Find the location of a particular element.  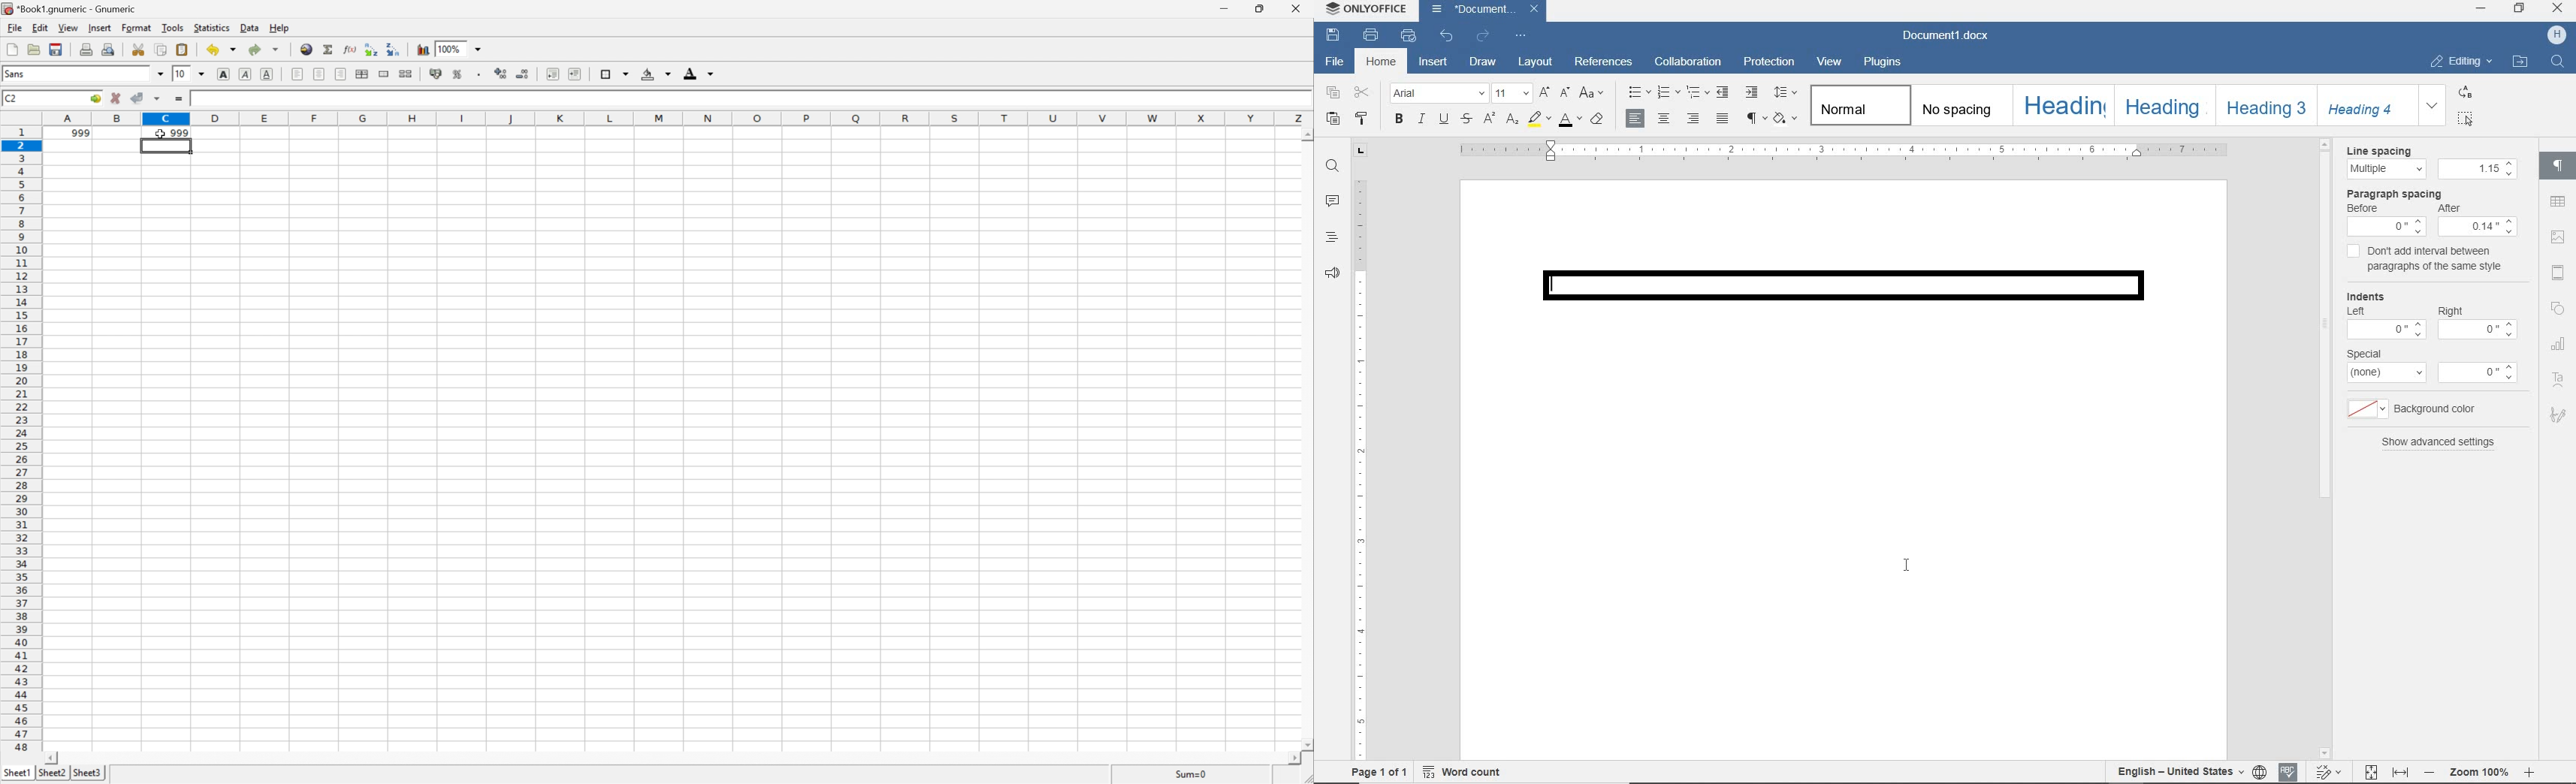

bold is located at coordinates (1399, 121).